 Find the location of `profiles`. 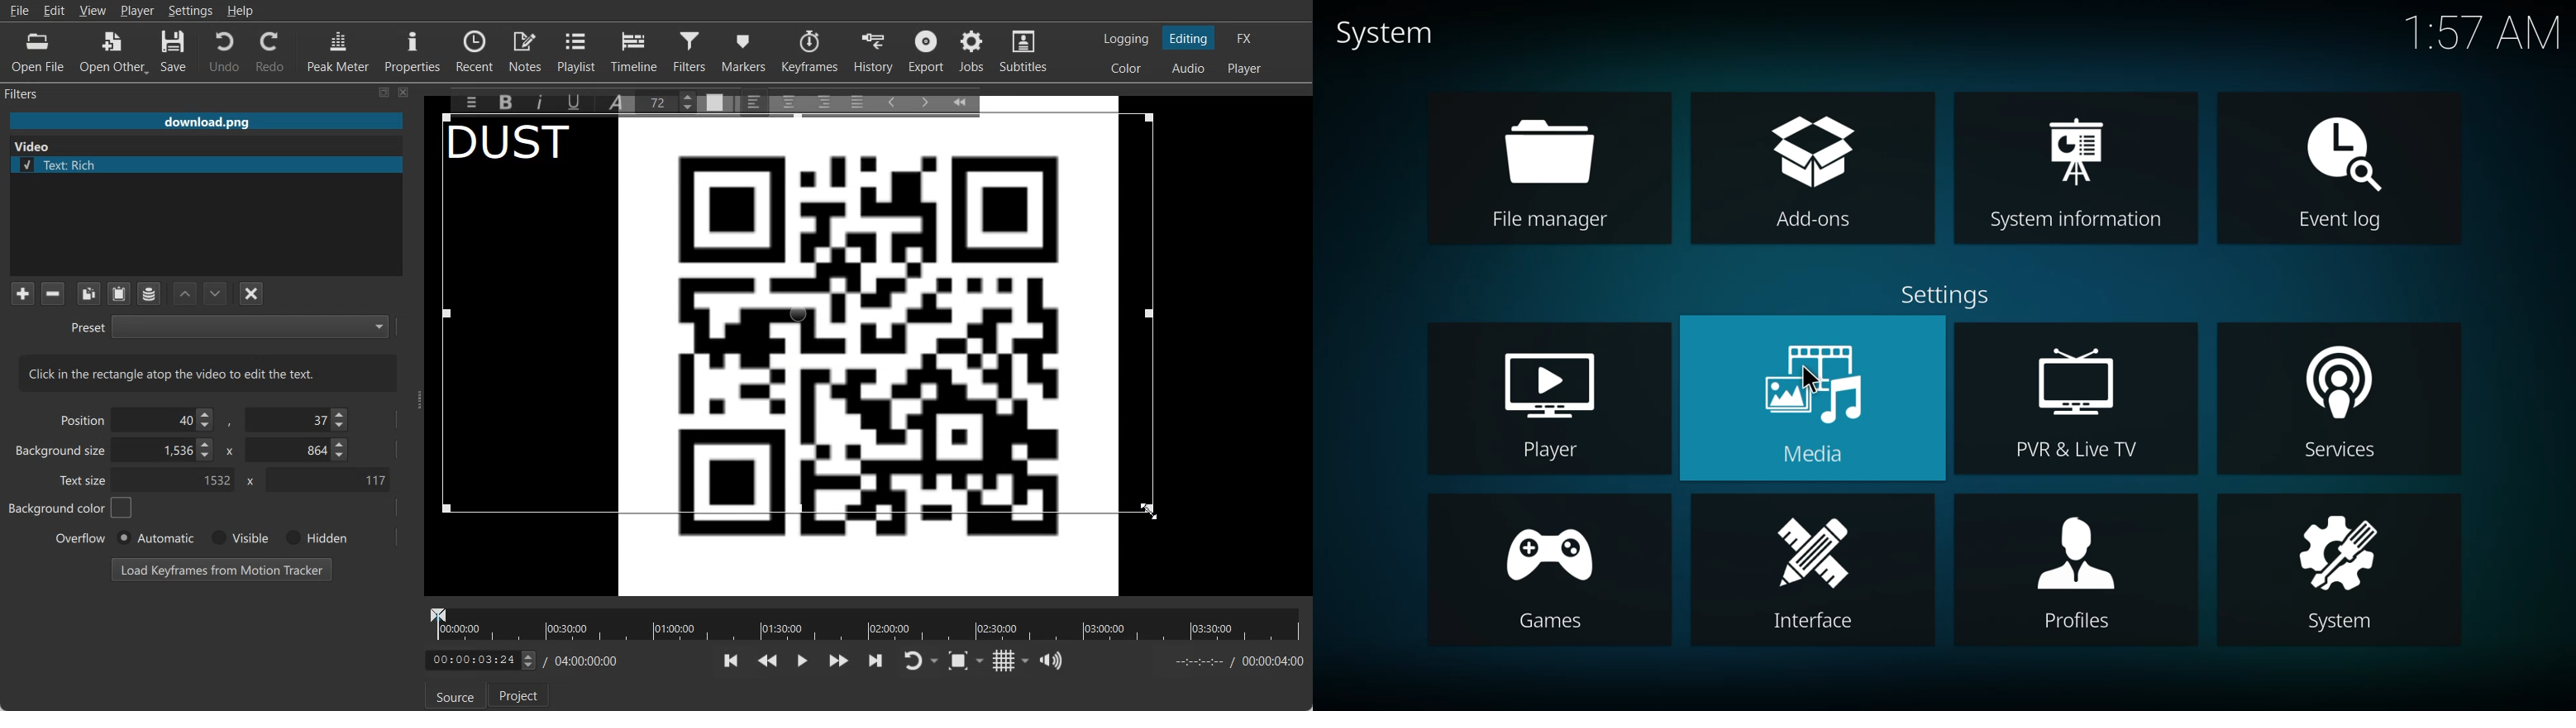

profiles is located at coordinates (2074, 574).